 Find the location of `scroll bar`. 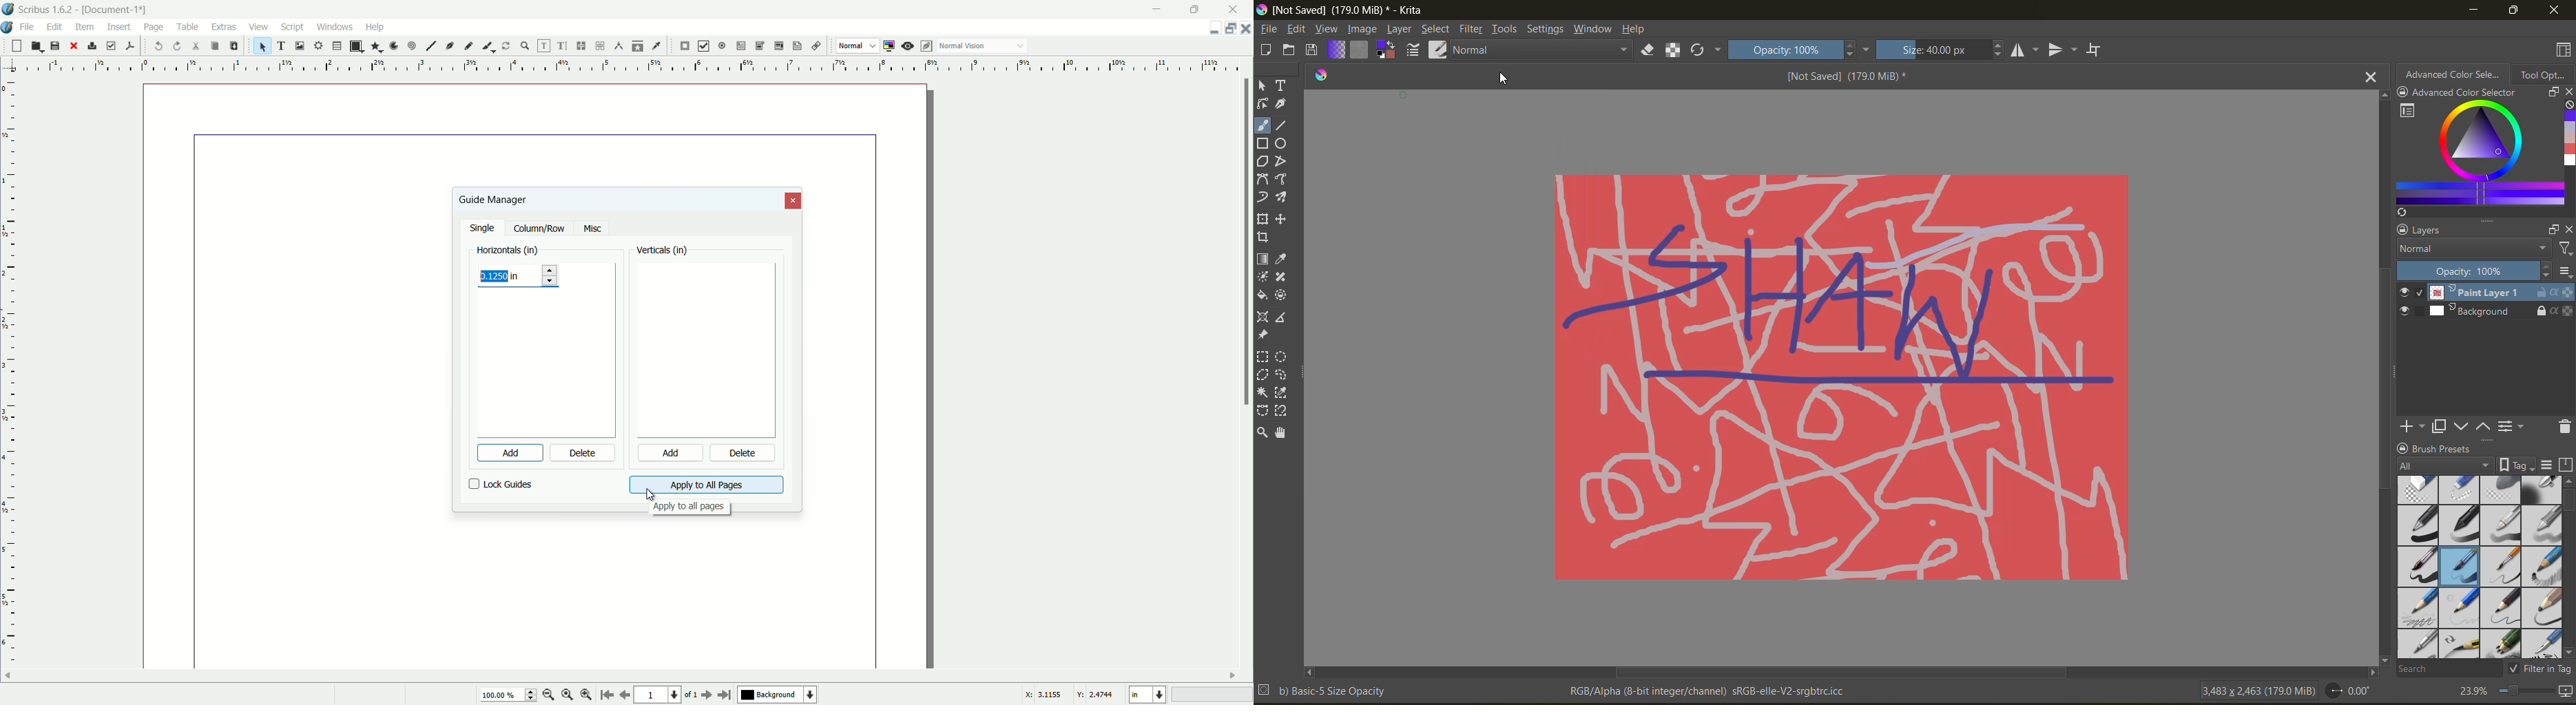

scroll bar is located at coordinates (1246, 243).